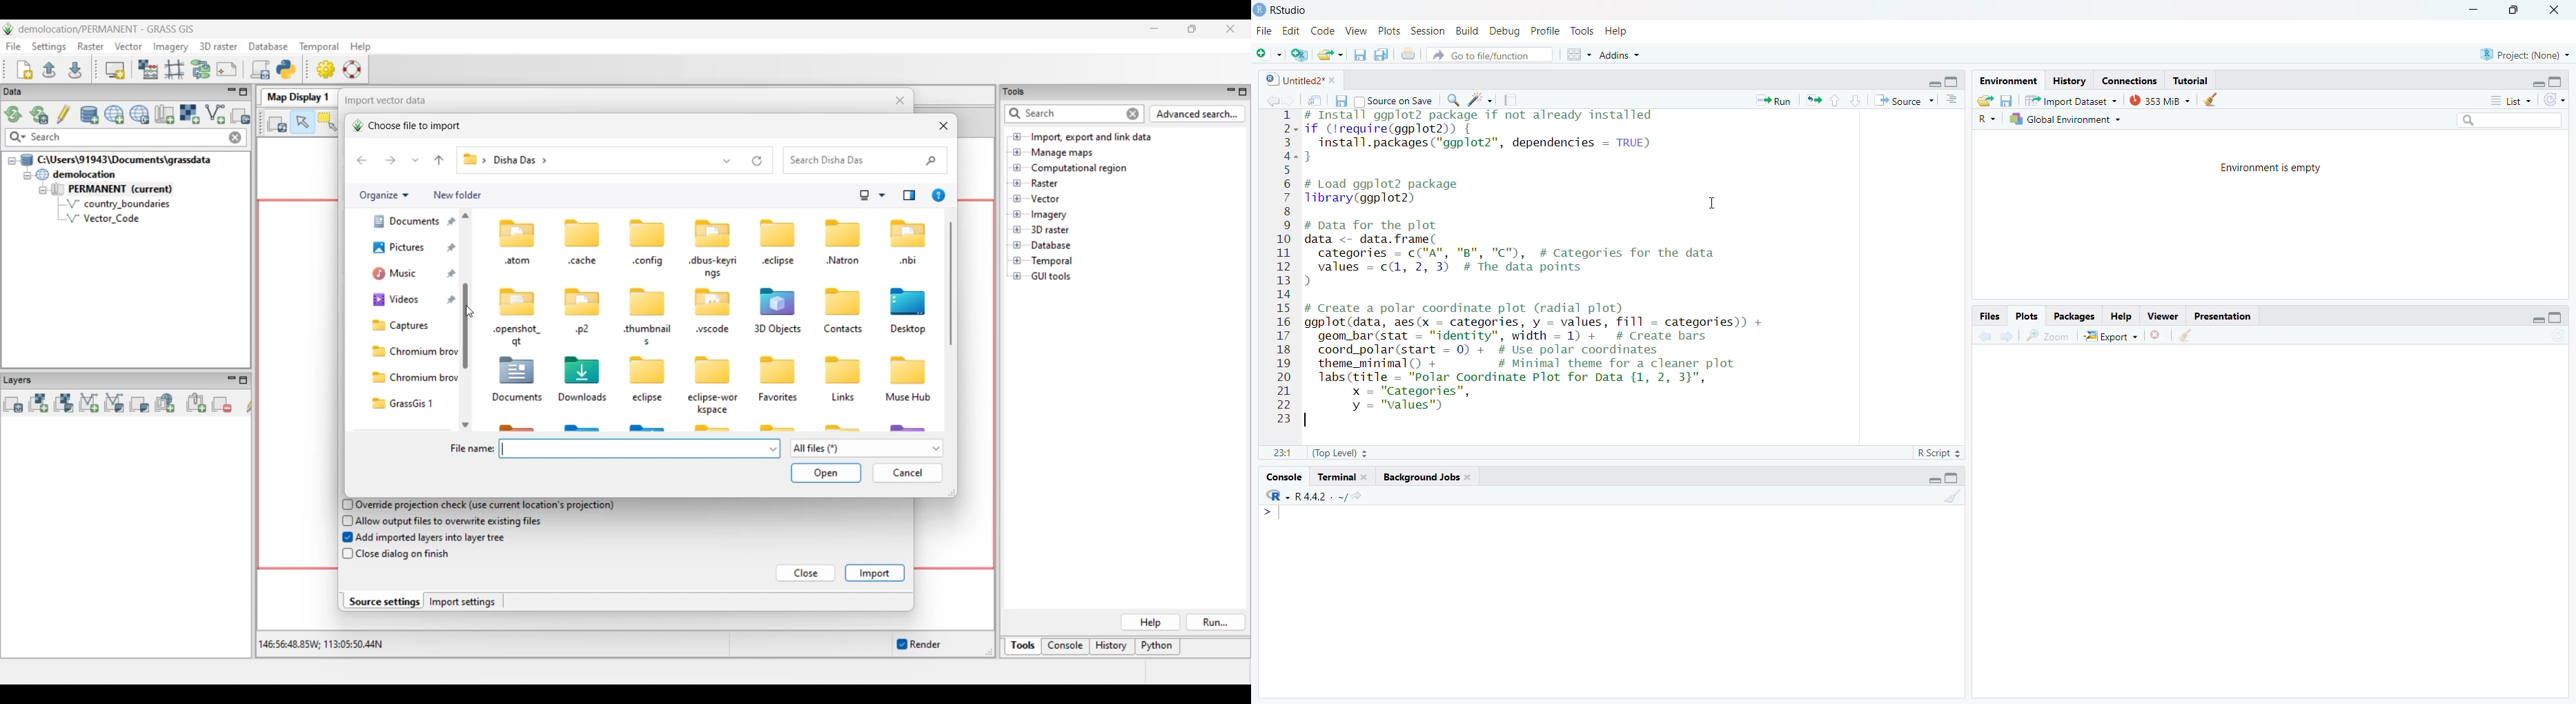 Image resolution: width=2576 pixels, height=728 pixels. What do you see at coordinates (2549, 10) in the screenshot?
I see `close` at bounding box center [2549, 10].